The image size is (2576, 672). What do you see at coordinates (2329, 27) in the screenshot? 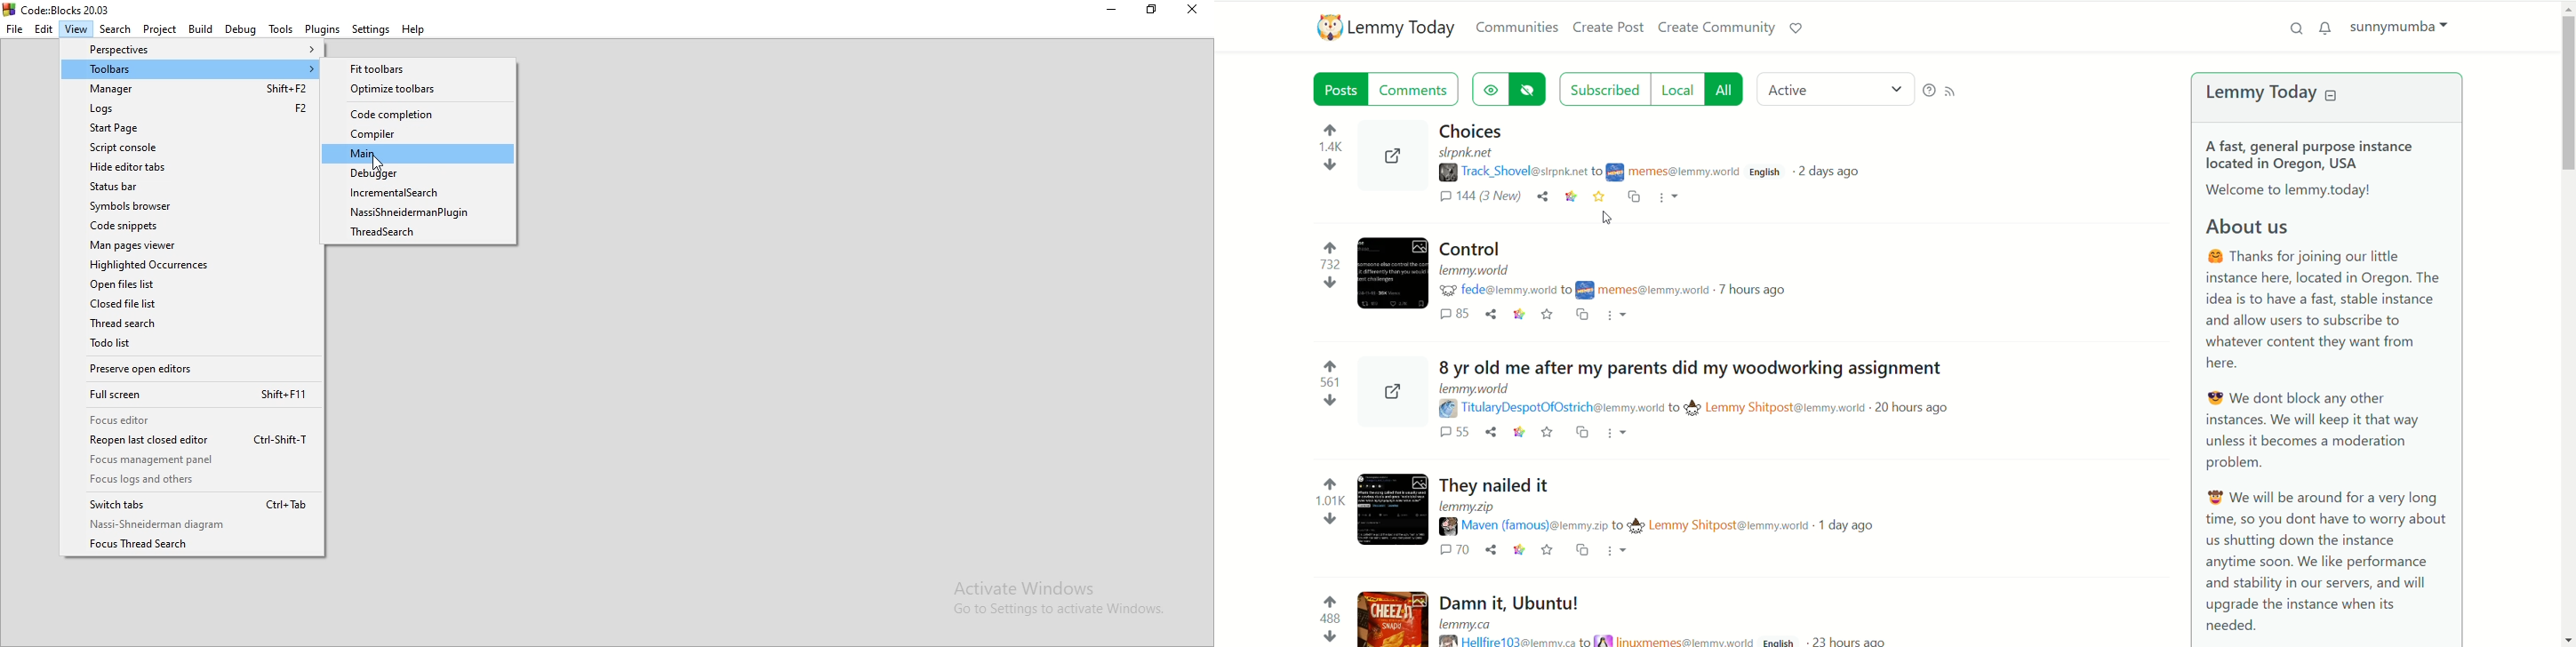
I see `notification` at bounding box center [2329, 27].